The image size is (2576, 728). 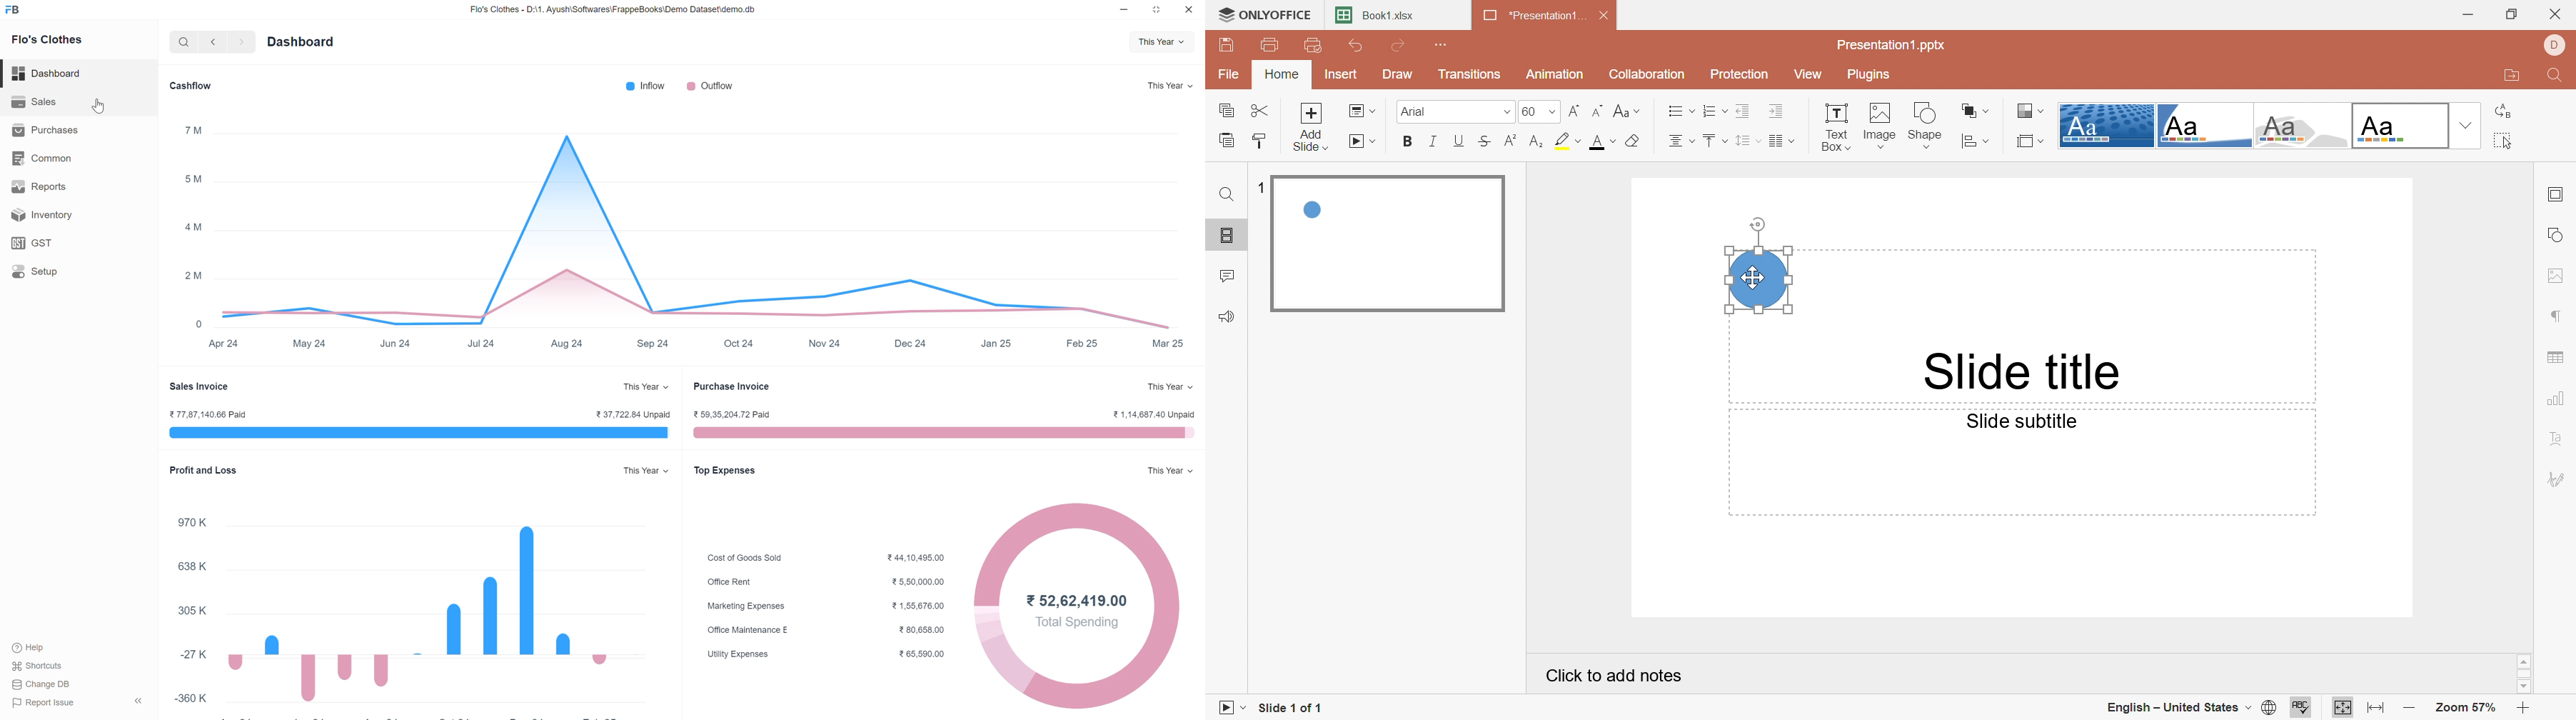 What do you see at coordinates (311, 344) in the screenshot?
I see `May 24` at bounding box center [311, 344].